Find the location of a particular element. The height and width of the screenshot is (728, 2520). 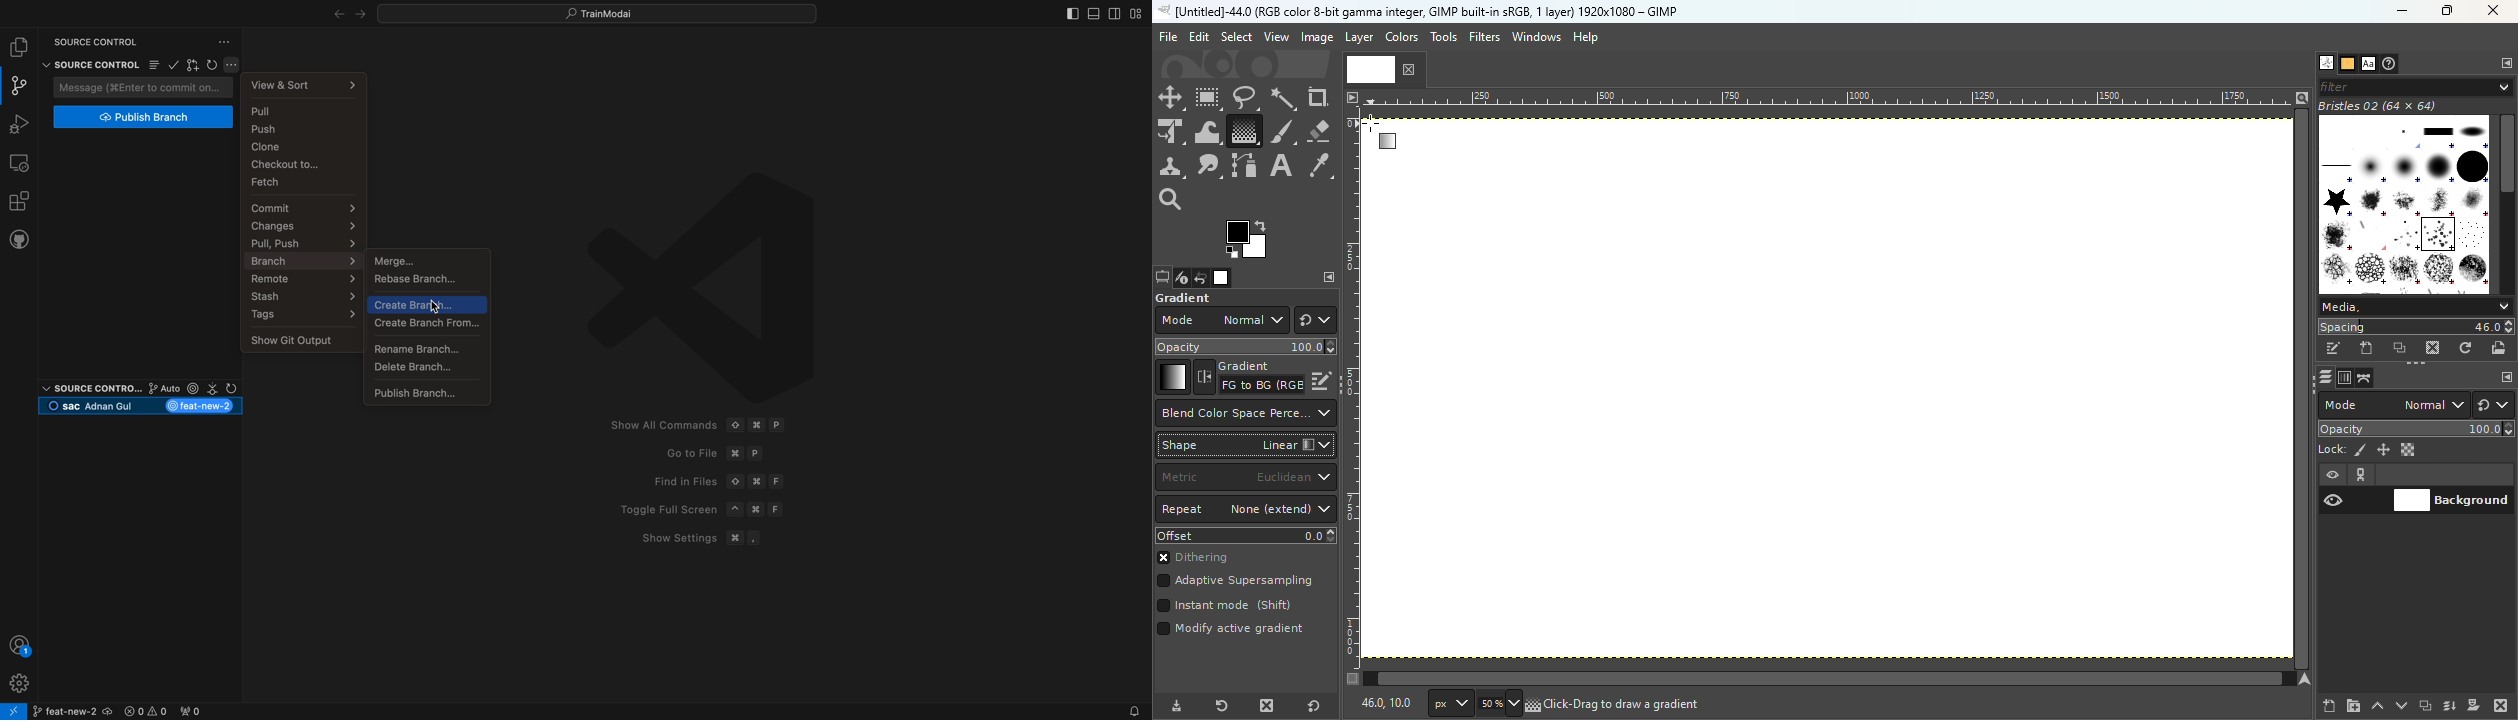

branch is located at coordinates (78, 710).